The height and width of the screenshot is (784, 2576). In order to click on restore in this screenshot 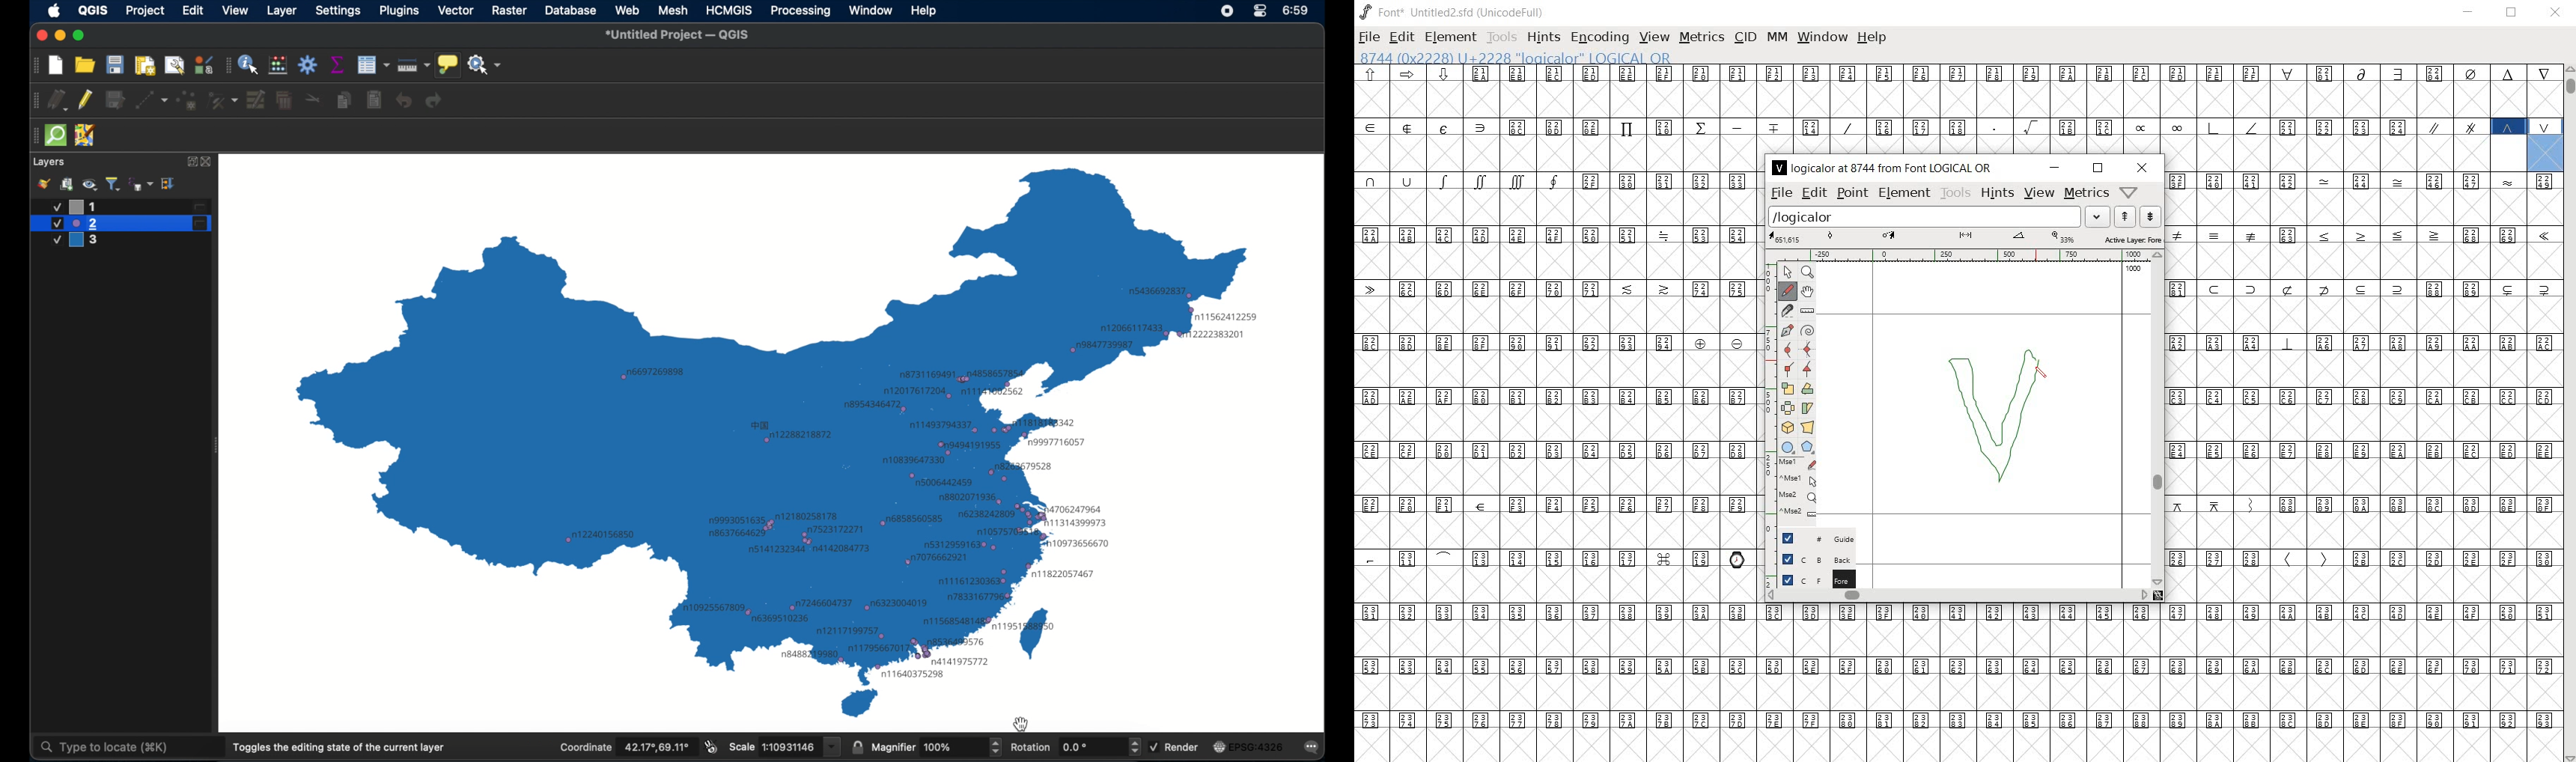, I will do `click(2098, 168)`.